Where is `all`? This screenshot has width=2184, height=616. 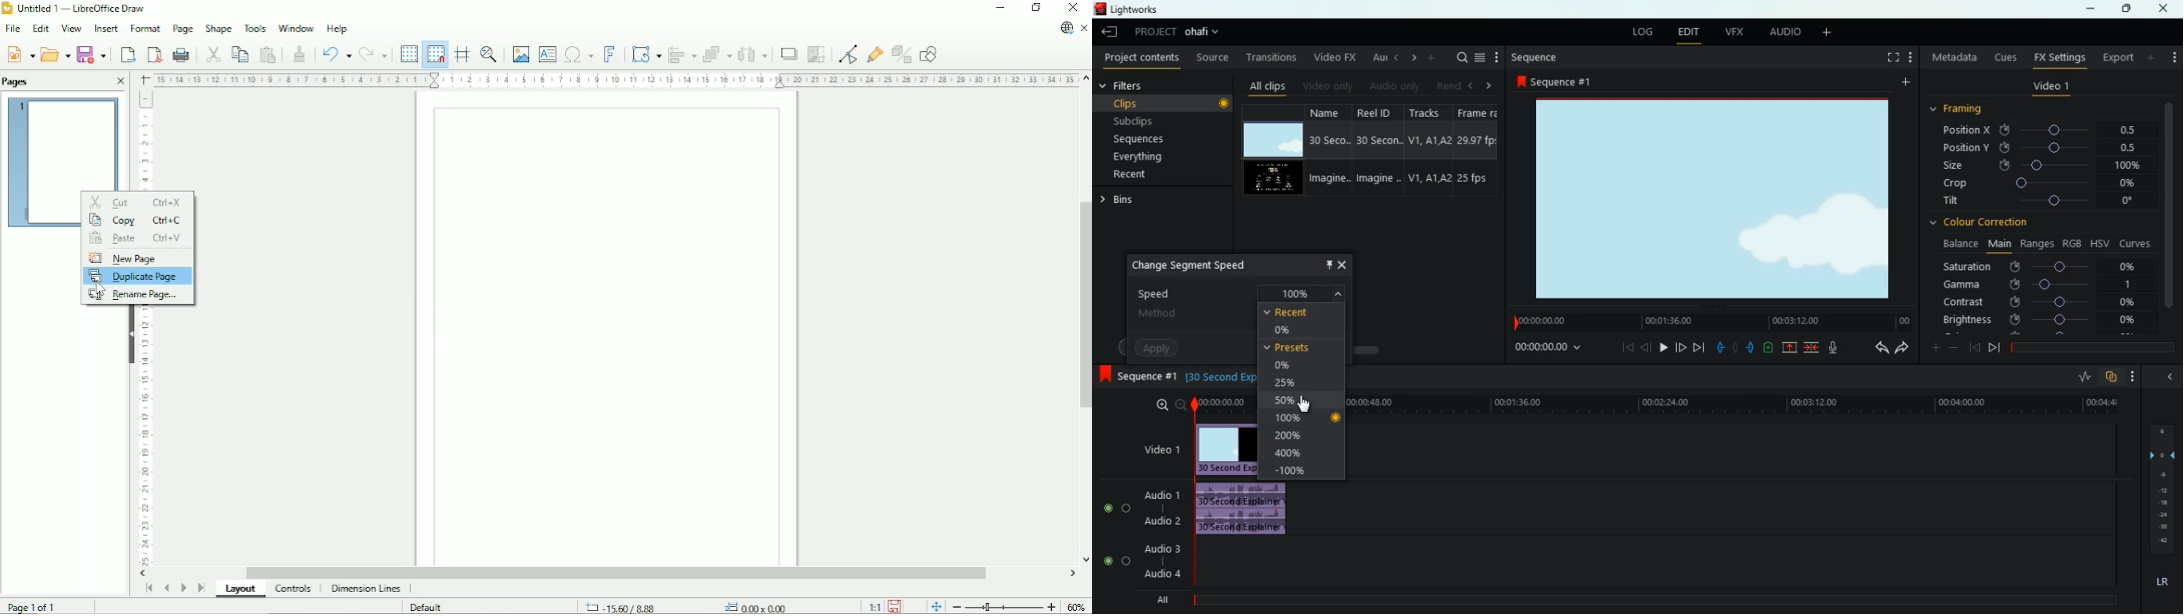
all is located at coordinates (1159, 599).